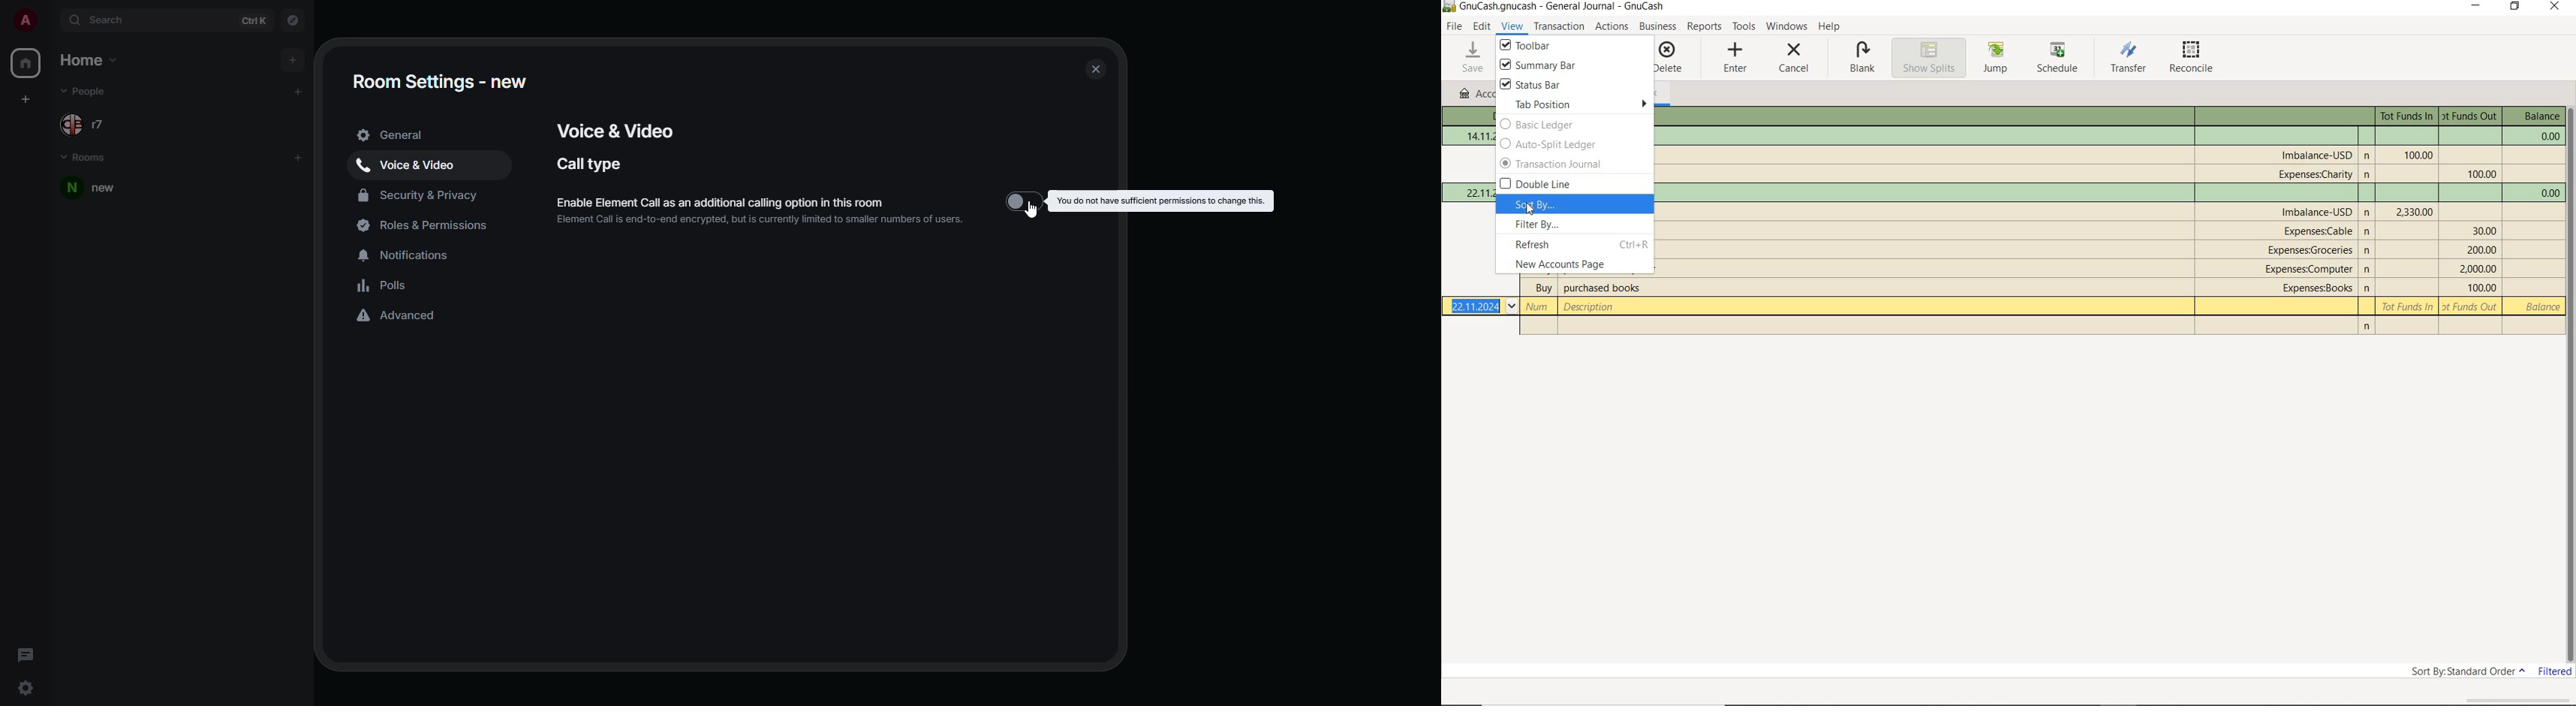 This screenshot has height=728, width=2576. What do you see at coordinates (2570, 383) in the screenshot?
I see `SCROLLBAR` at bounding box center [2570, 383].